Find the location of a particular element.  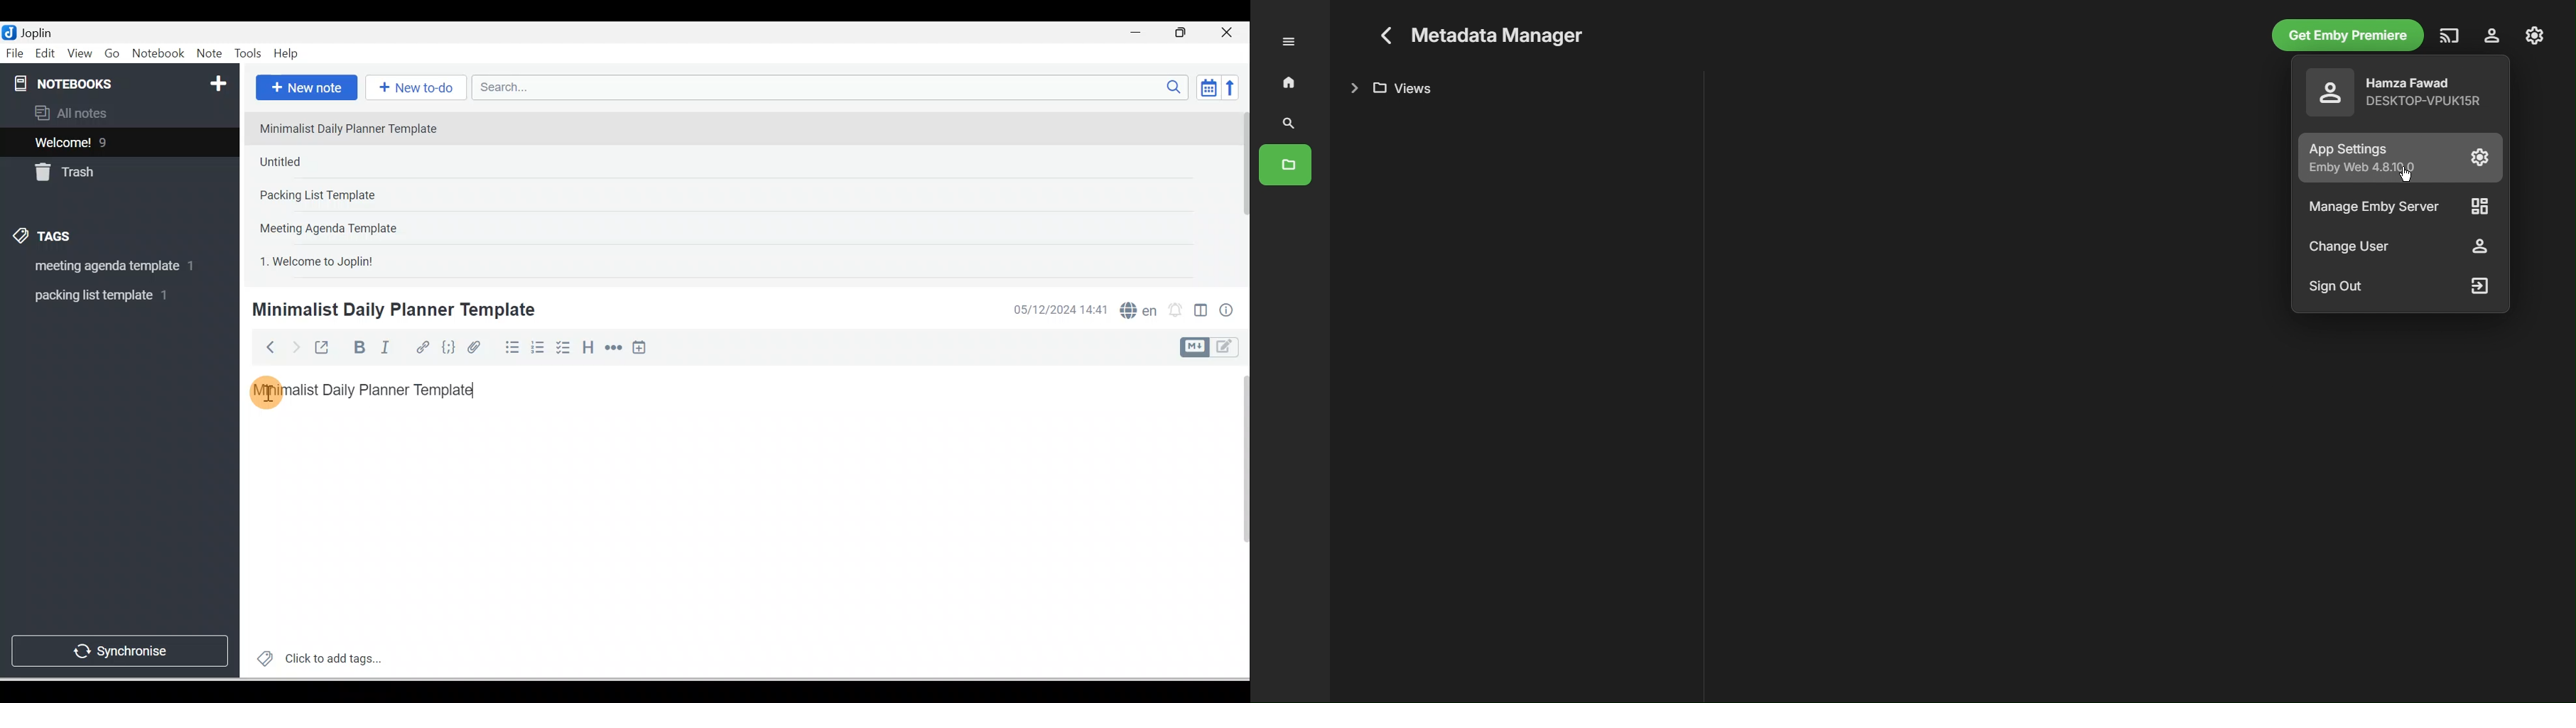

Edit is located at coordinates (46, 54).